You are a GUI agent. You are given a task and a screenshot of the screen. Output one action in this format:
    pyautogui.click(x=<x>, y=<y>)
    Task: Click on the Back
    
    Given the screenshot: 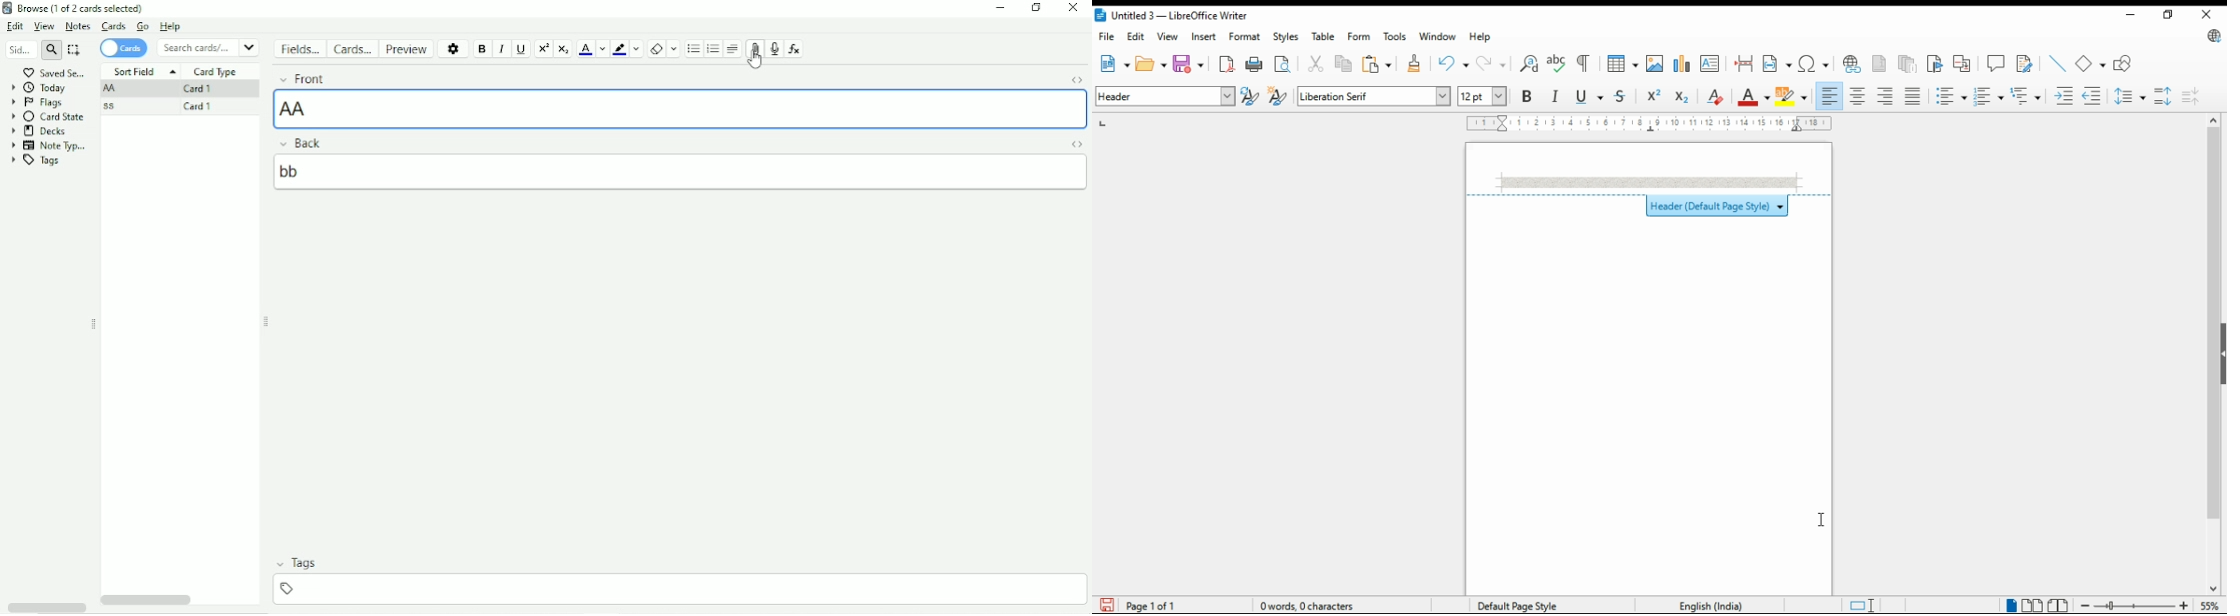 What is the action you would take?
    pyautogui.click(x=305, y=141)
    